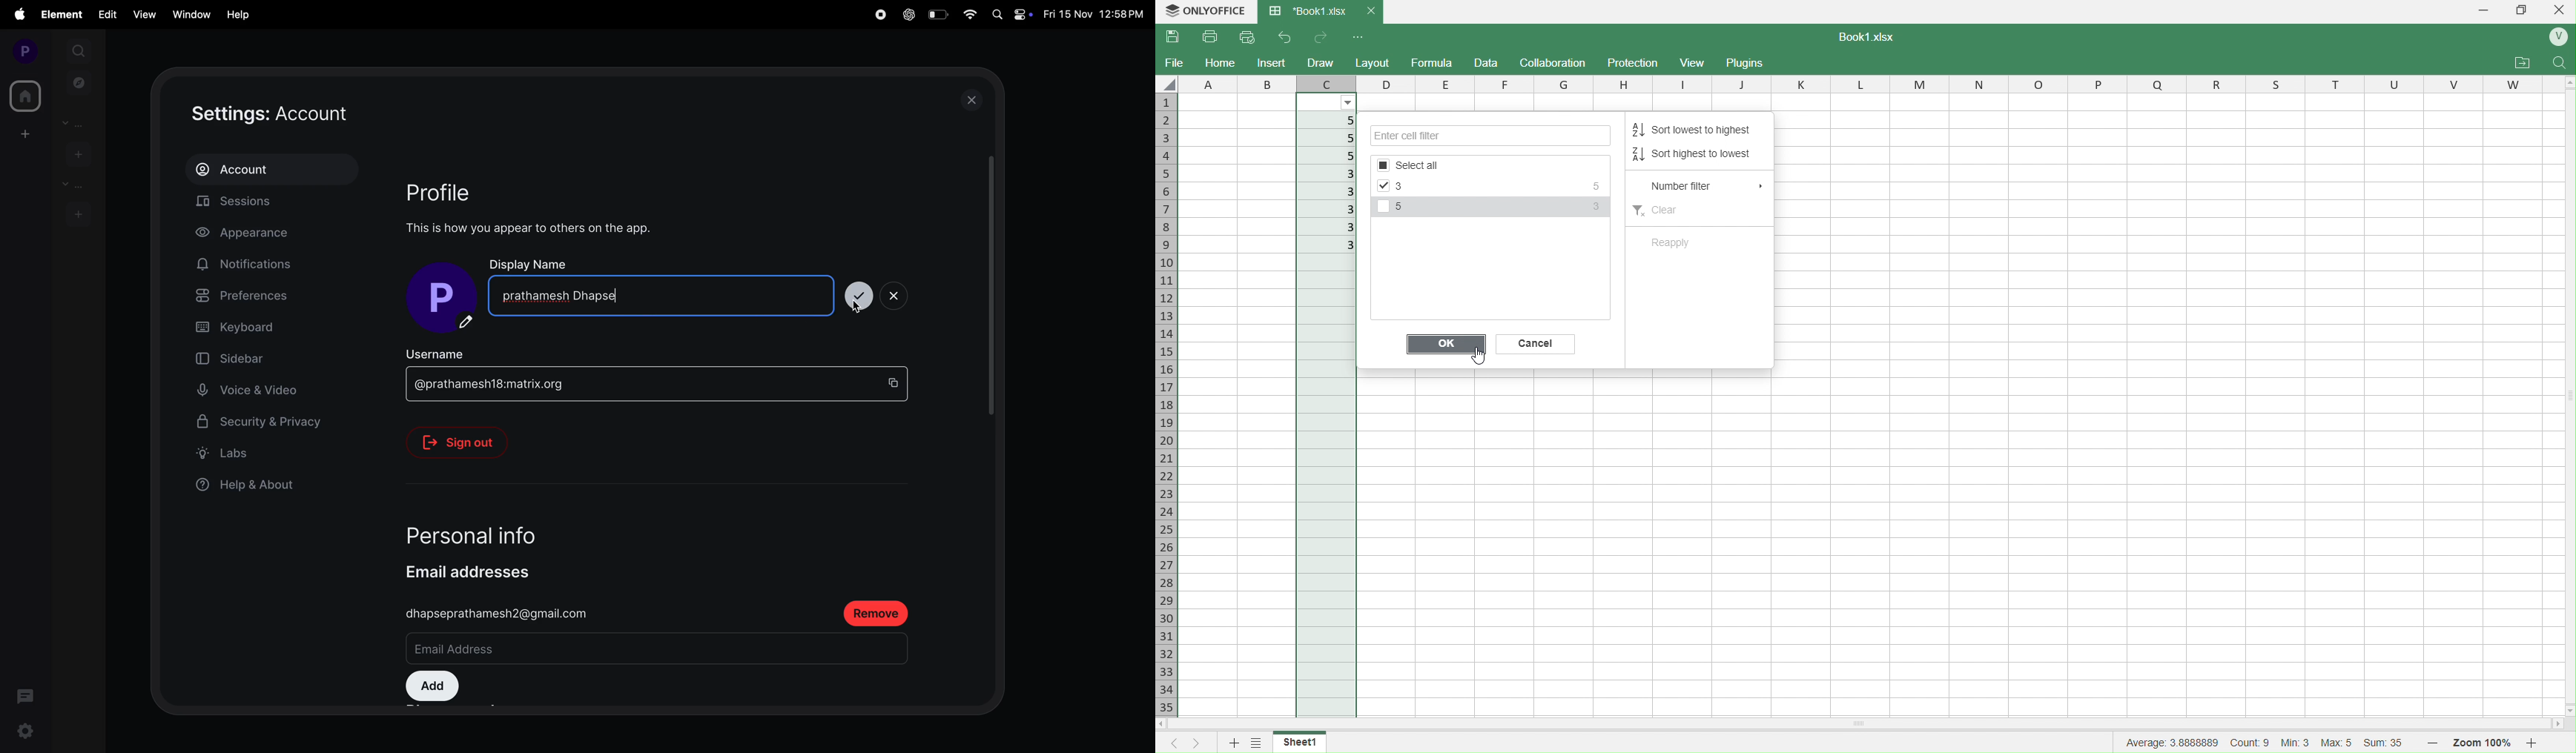 This screenshot has height=756, width=2576. What do you see at coordinates (22, 134) in the screenshot?
I see `add` at bounding box center [22, 134].